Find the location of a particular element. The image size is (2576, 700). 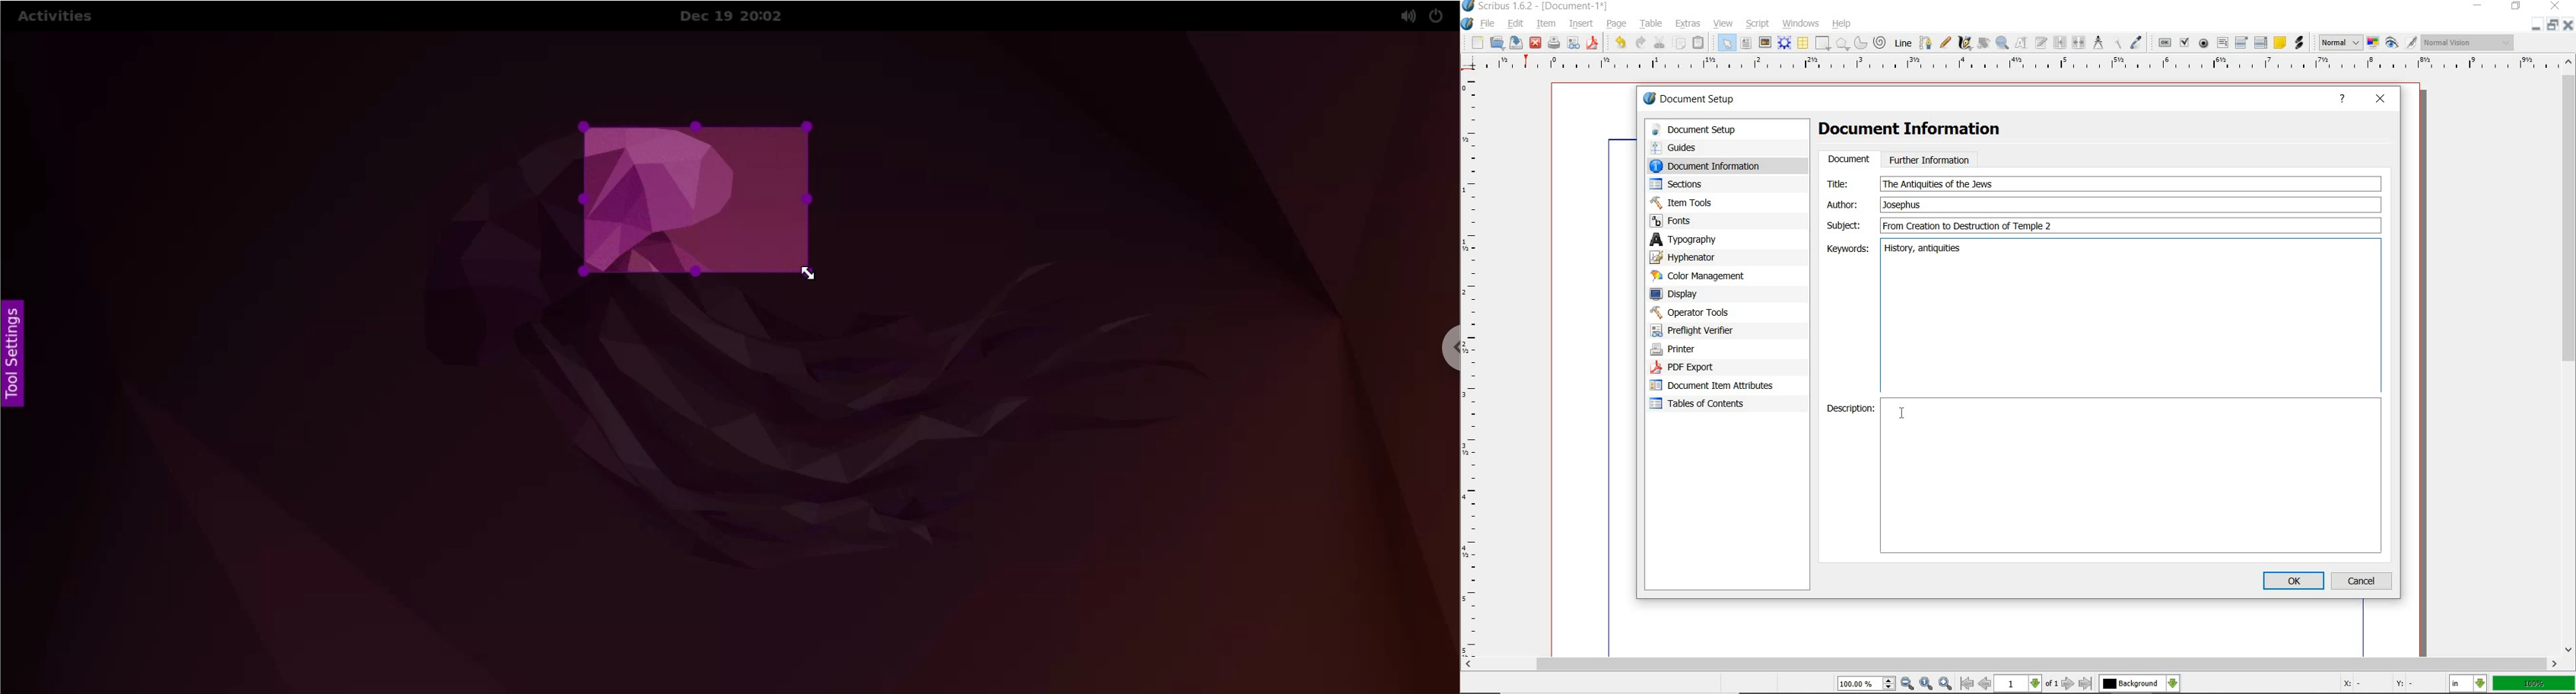

sections is located at coordinates (1705, 184).